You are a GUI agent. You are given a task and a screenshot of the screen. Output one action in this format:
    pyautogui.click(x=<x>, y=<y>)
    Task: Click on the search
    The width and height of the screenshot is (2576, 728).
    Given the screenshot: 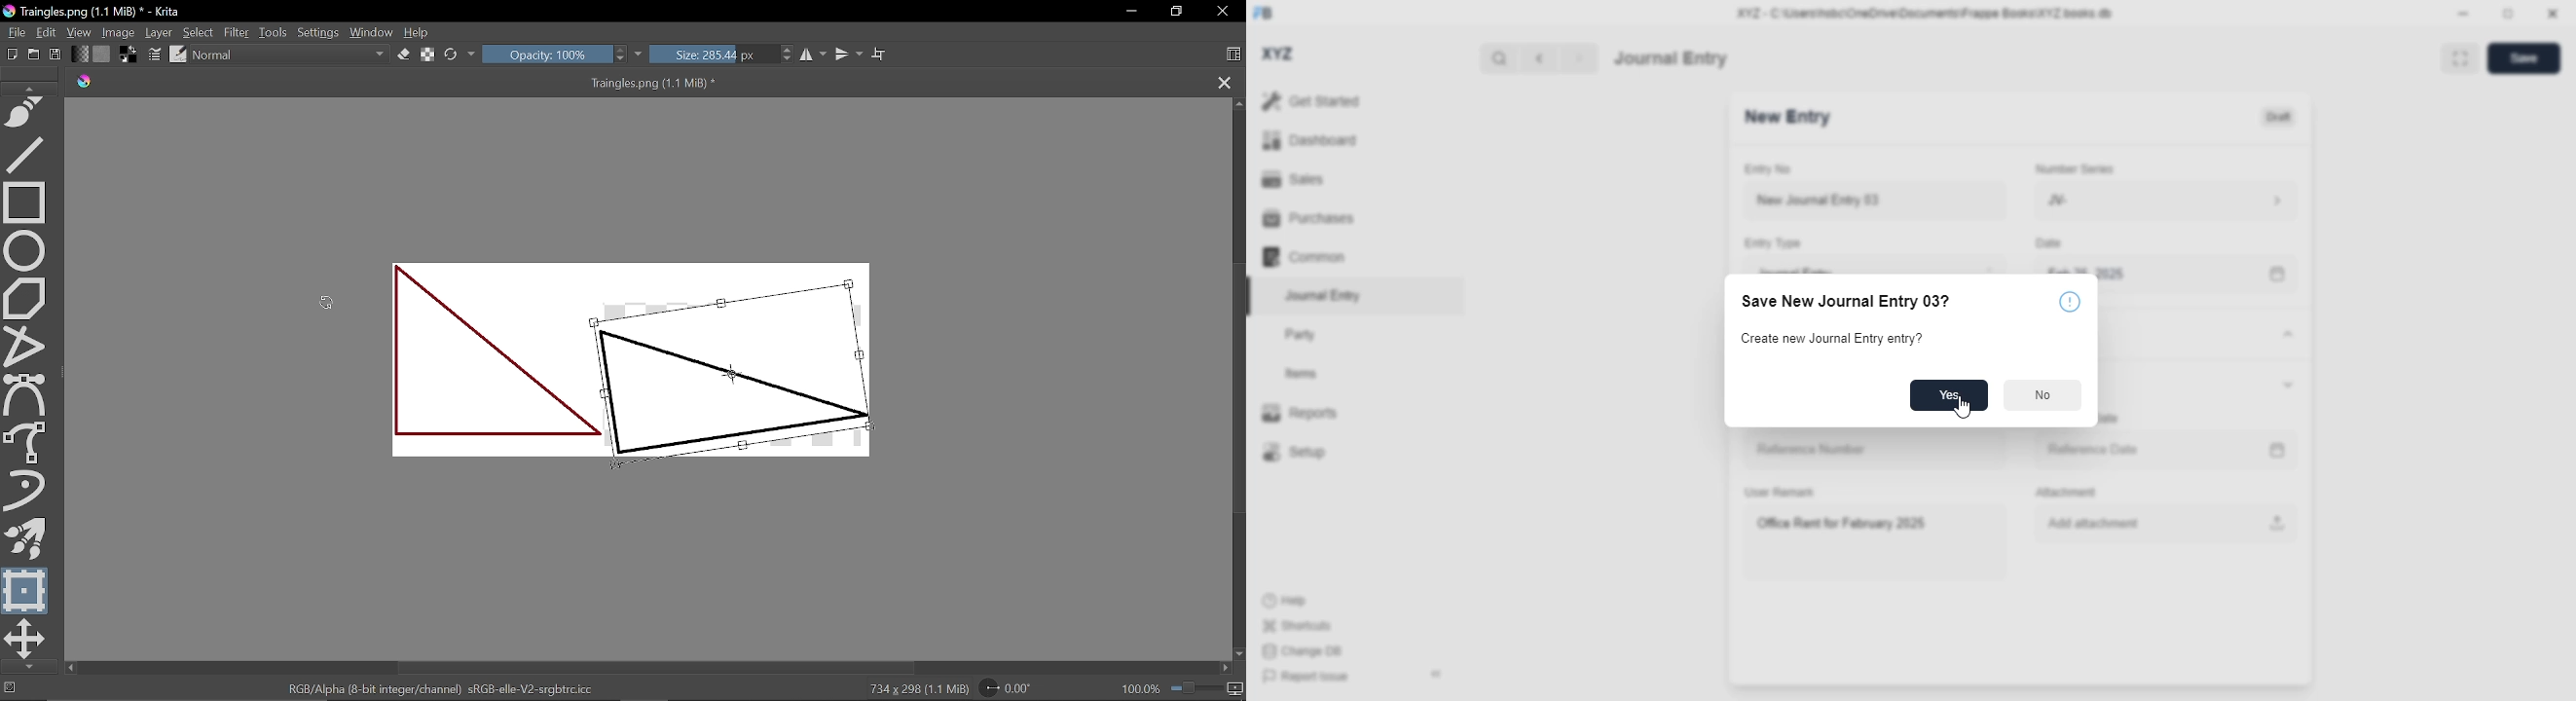 What is the action you would take?
    pyautogui.click(x=1498, y=58)
    